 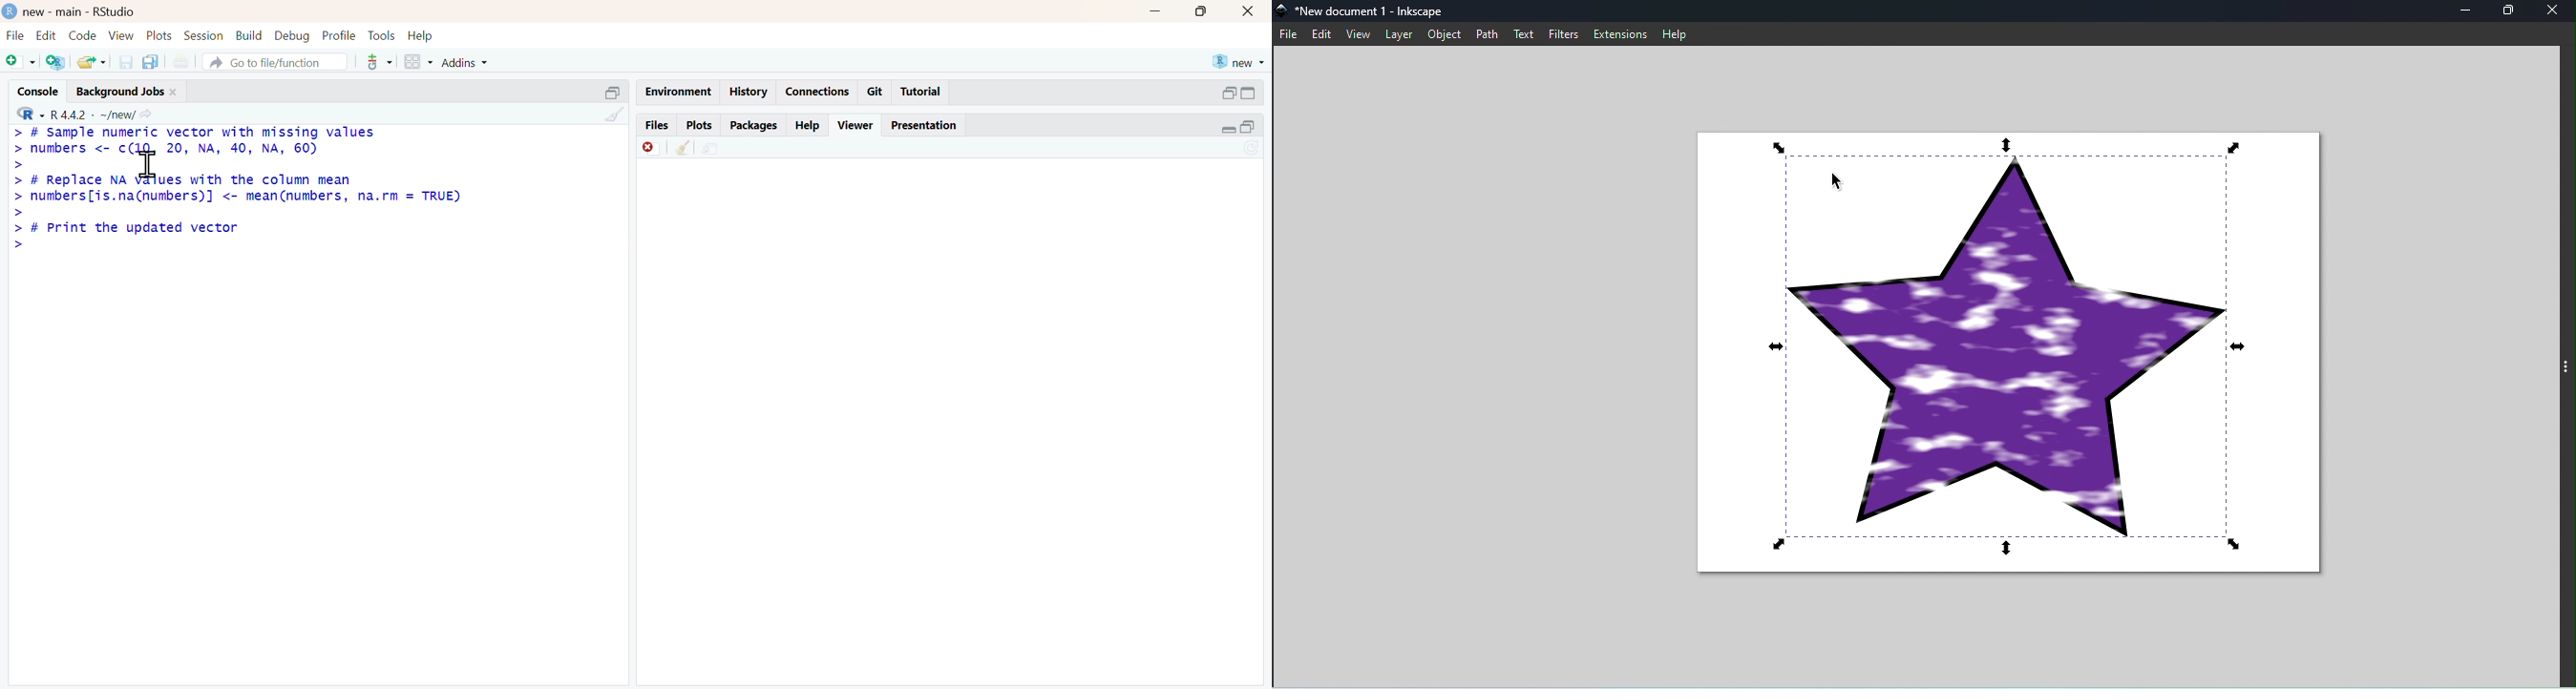 What do you see at coordinates (658, 125) in the screenshot?
I see `files` at bounding box center [658, 125].